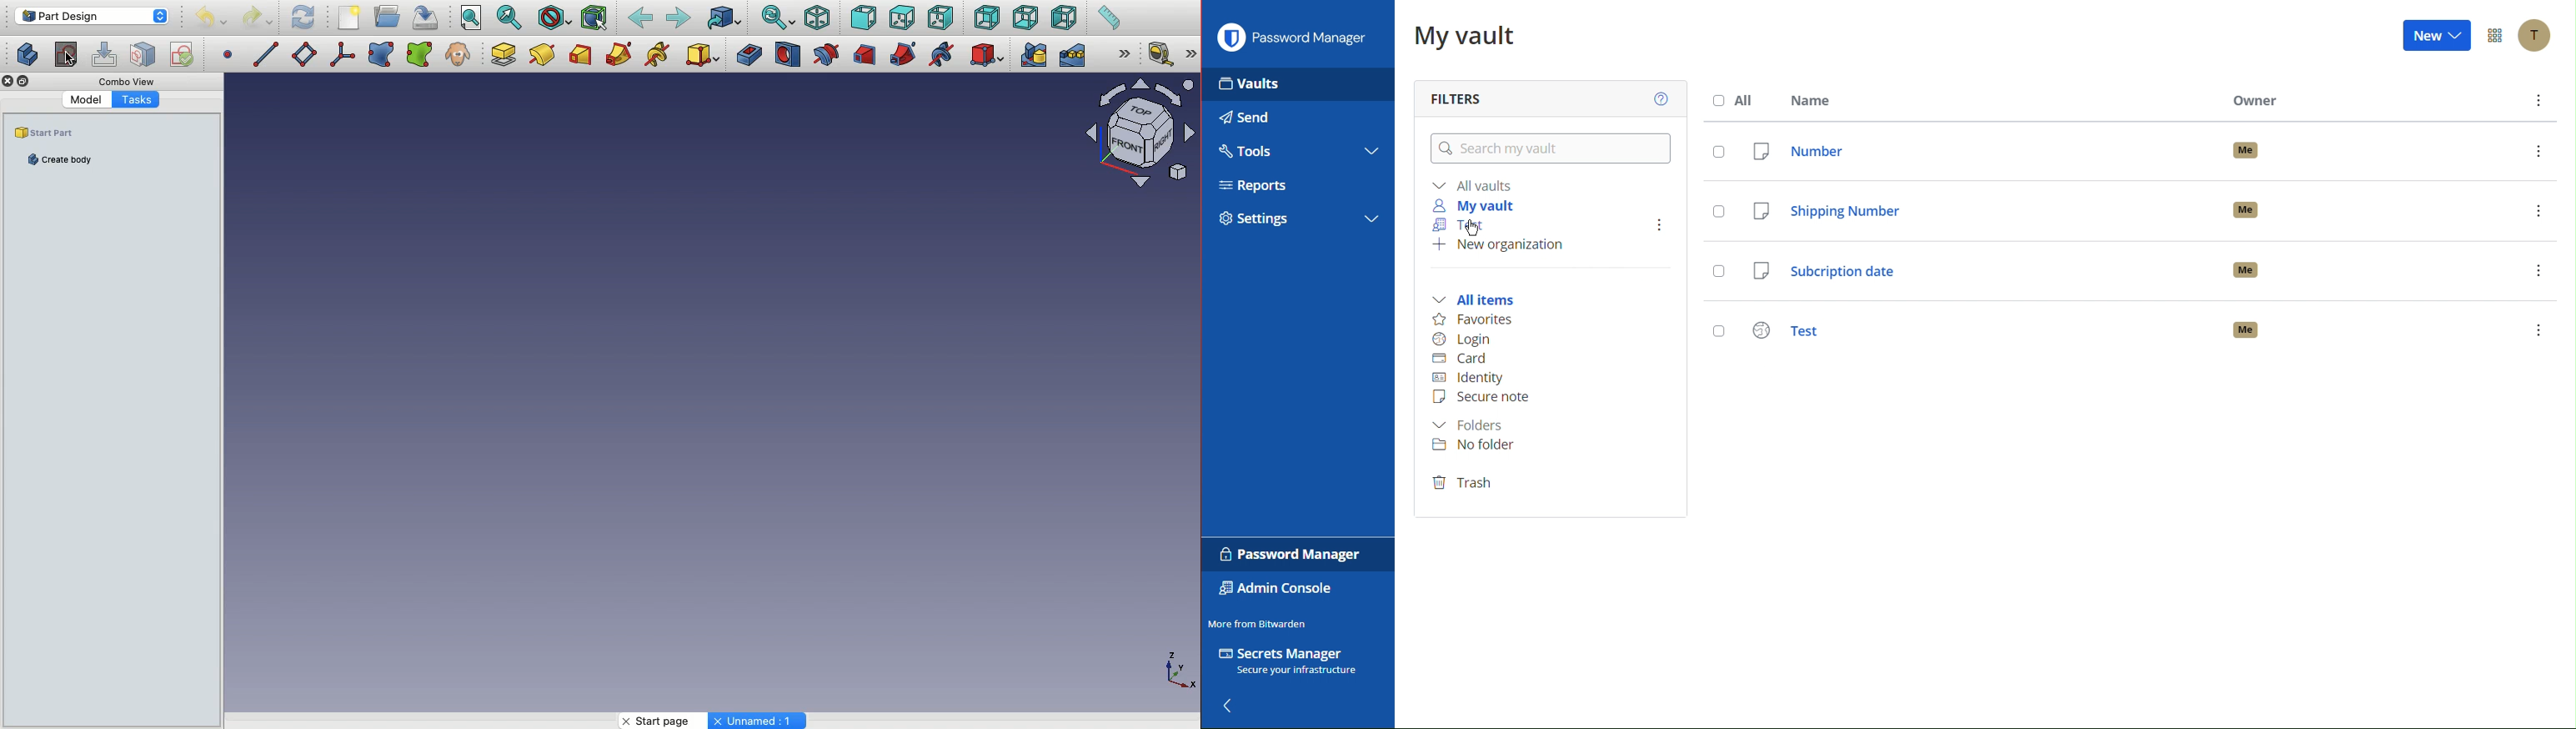 Image resolution: width=2576 pixels, height=756 pixels. What do you see at coordinates (1190, 54) in the screenshot?
I see `Expand` at bounding box center [1190, 54].